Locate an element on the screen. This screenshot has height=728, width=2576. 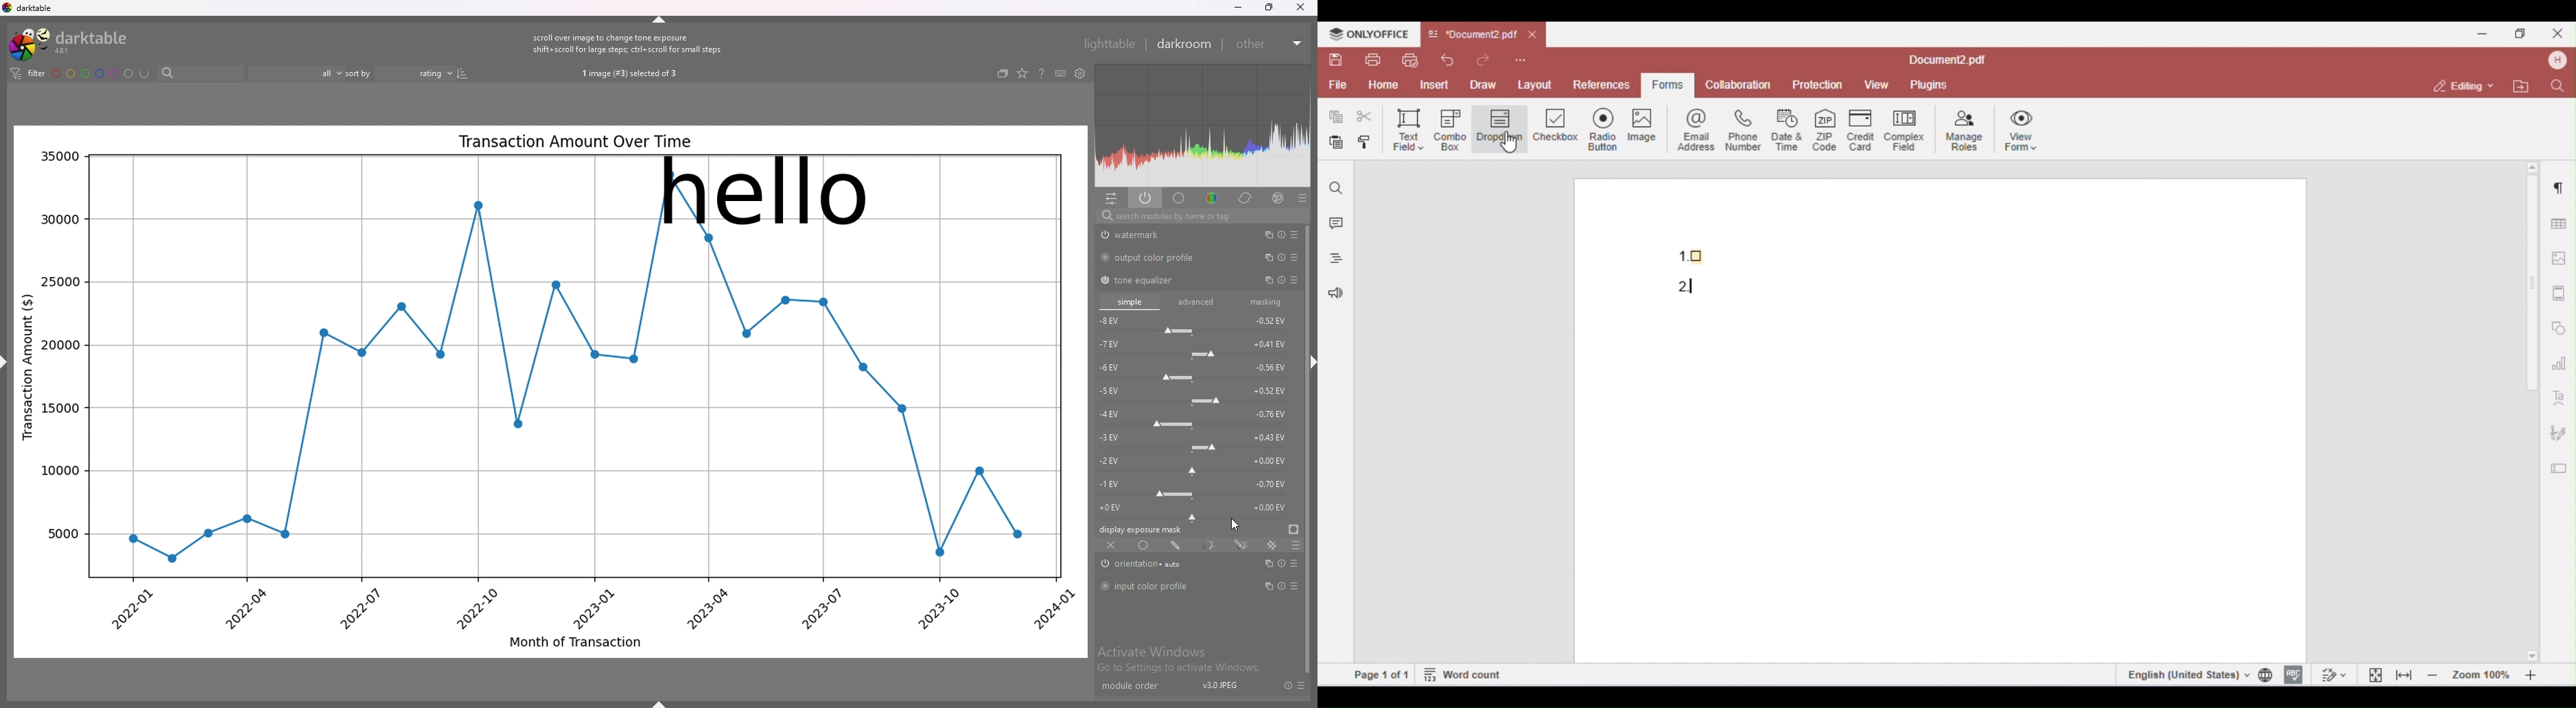
module order is located at coordinates (1133, 686).